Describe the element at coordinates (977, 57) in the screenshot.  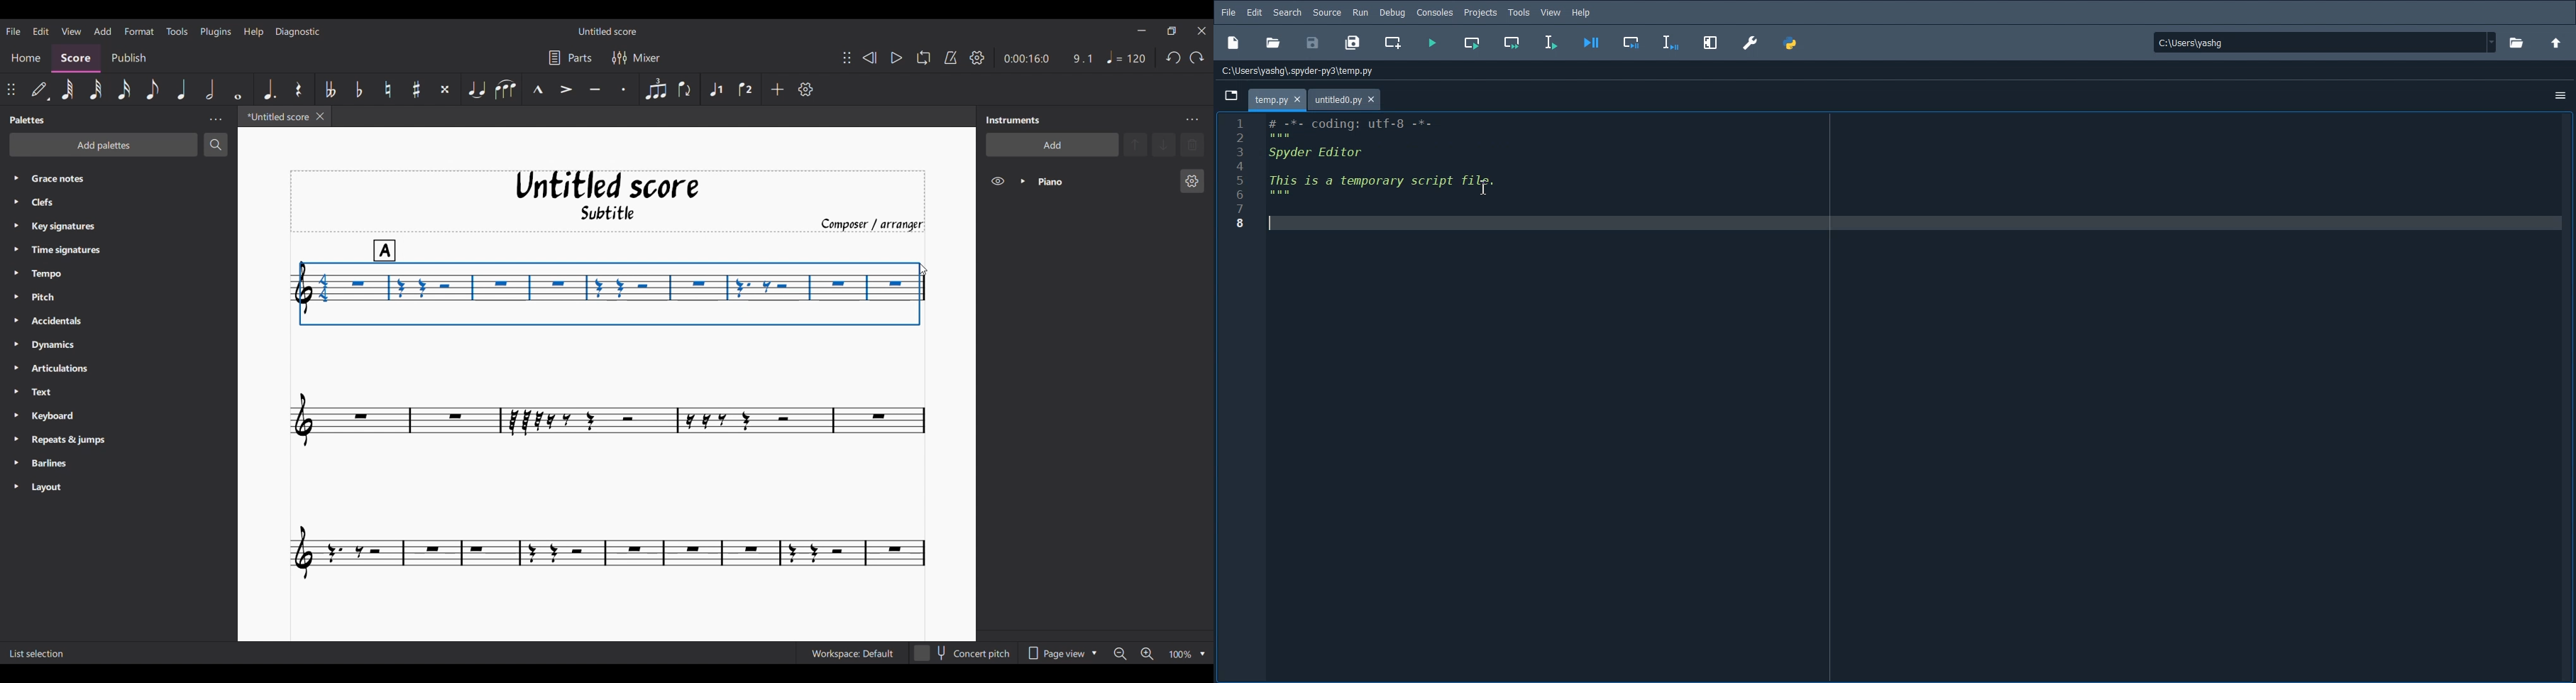
I see `Playback settings` at that location.